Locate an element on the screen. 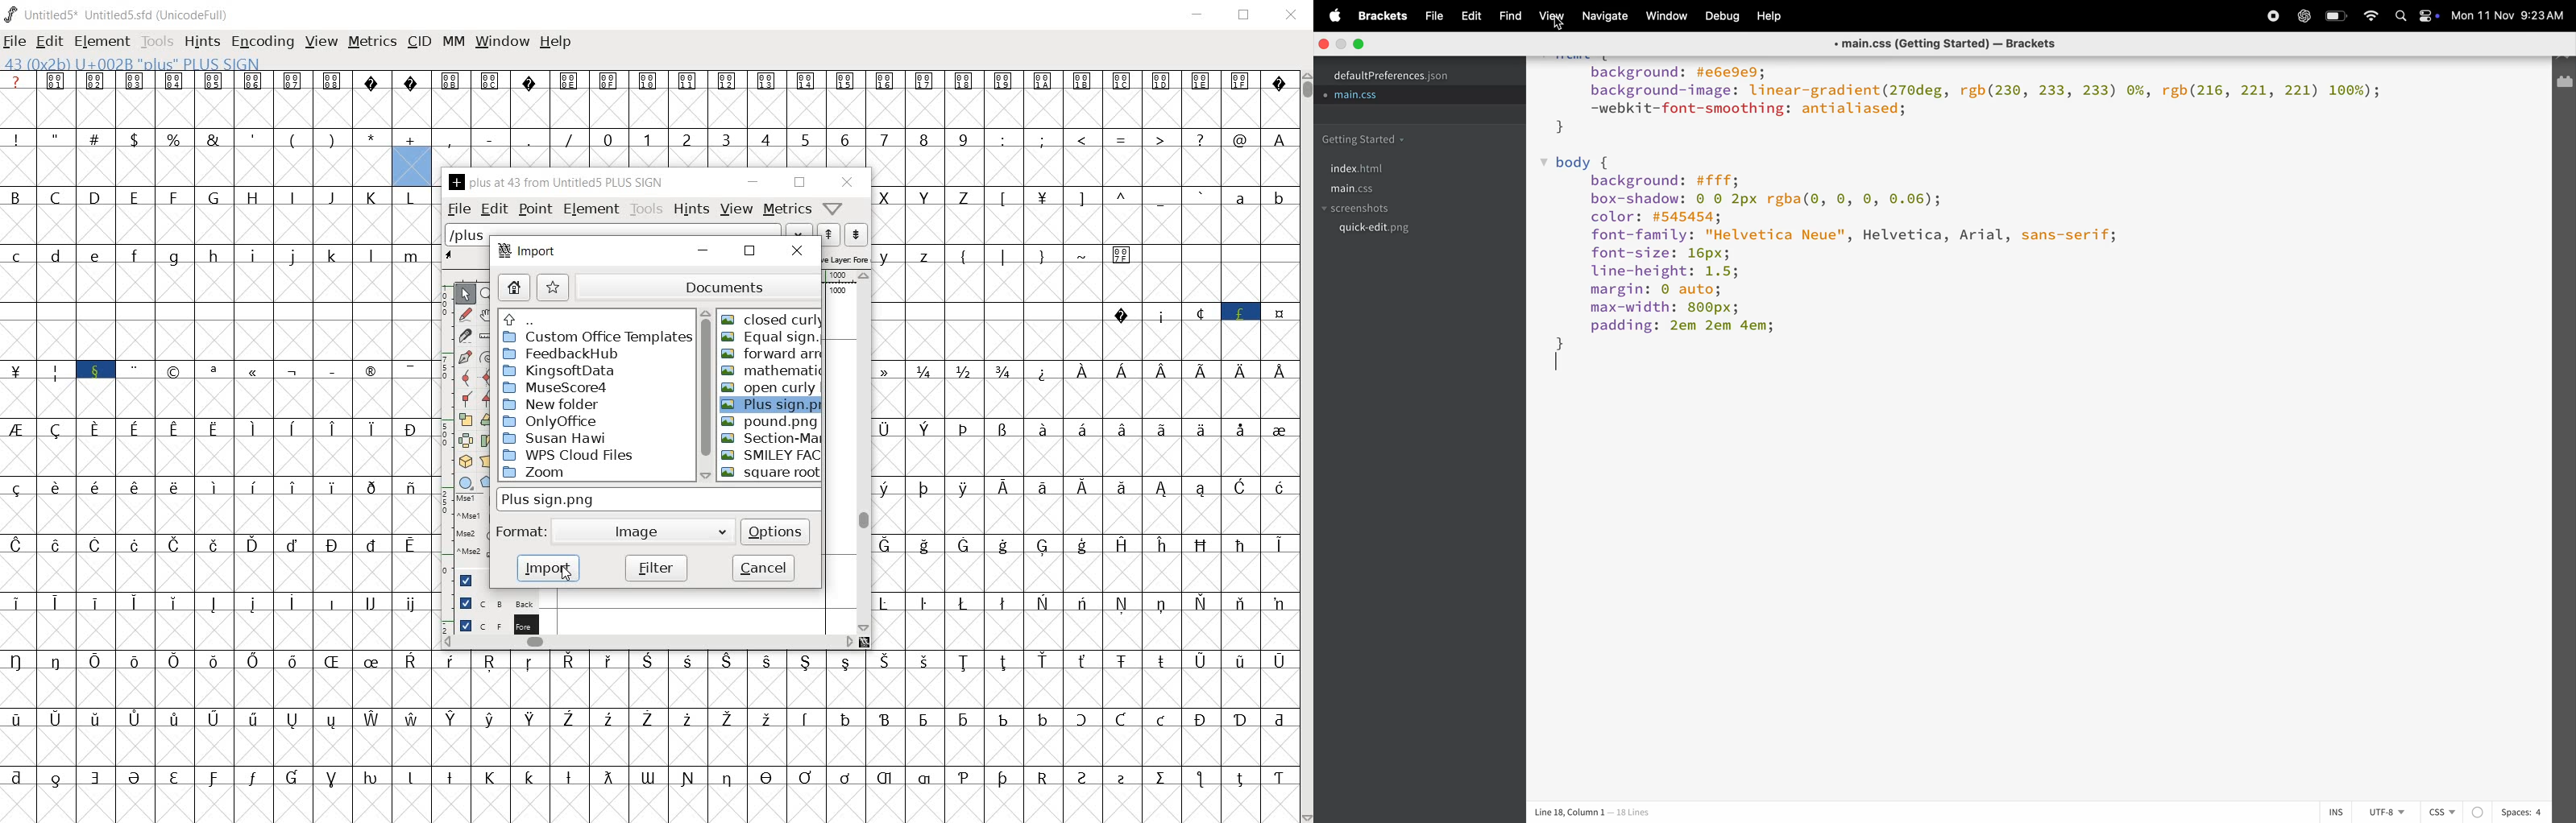  cursor is located at coordinates (1560, 25).